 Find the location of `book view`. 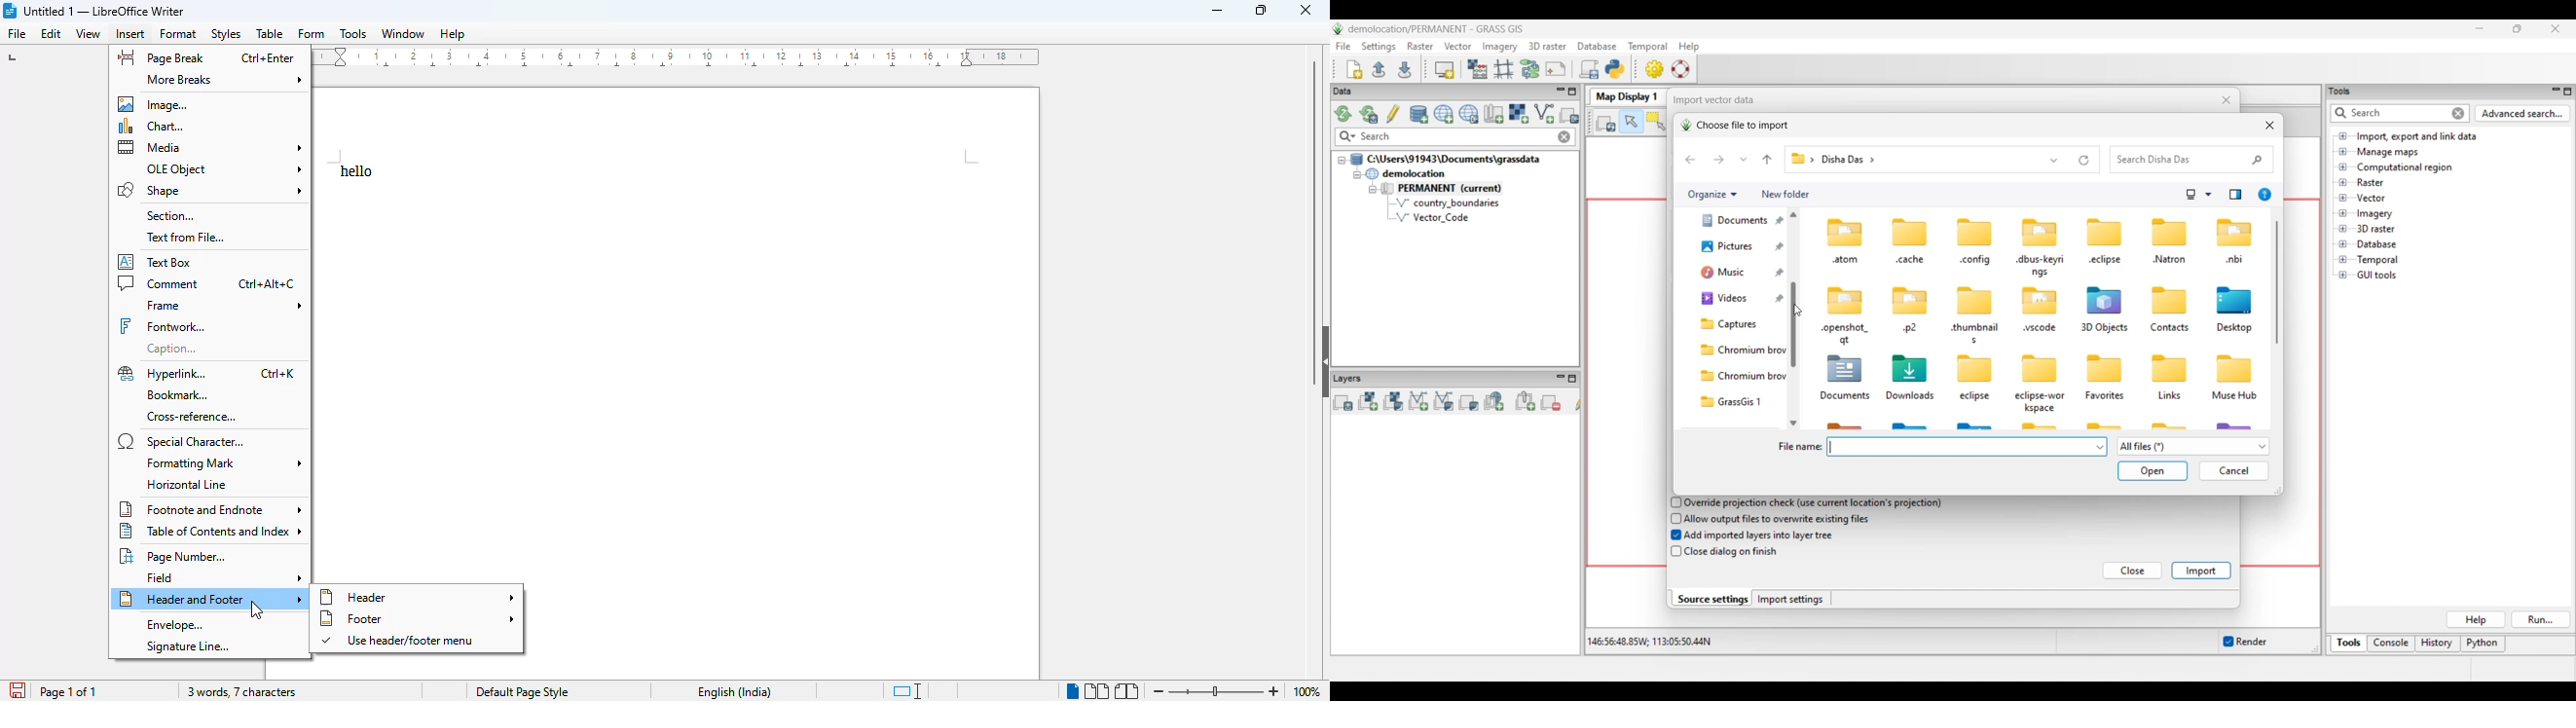

book view is located at coordinates (1127, 691).